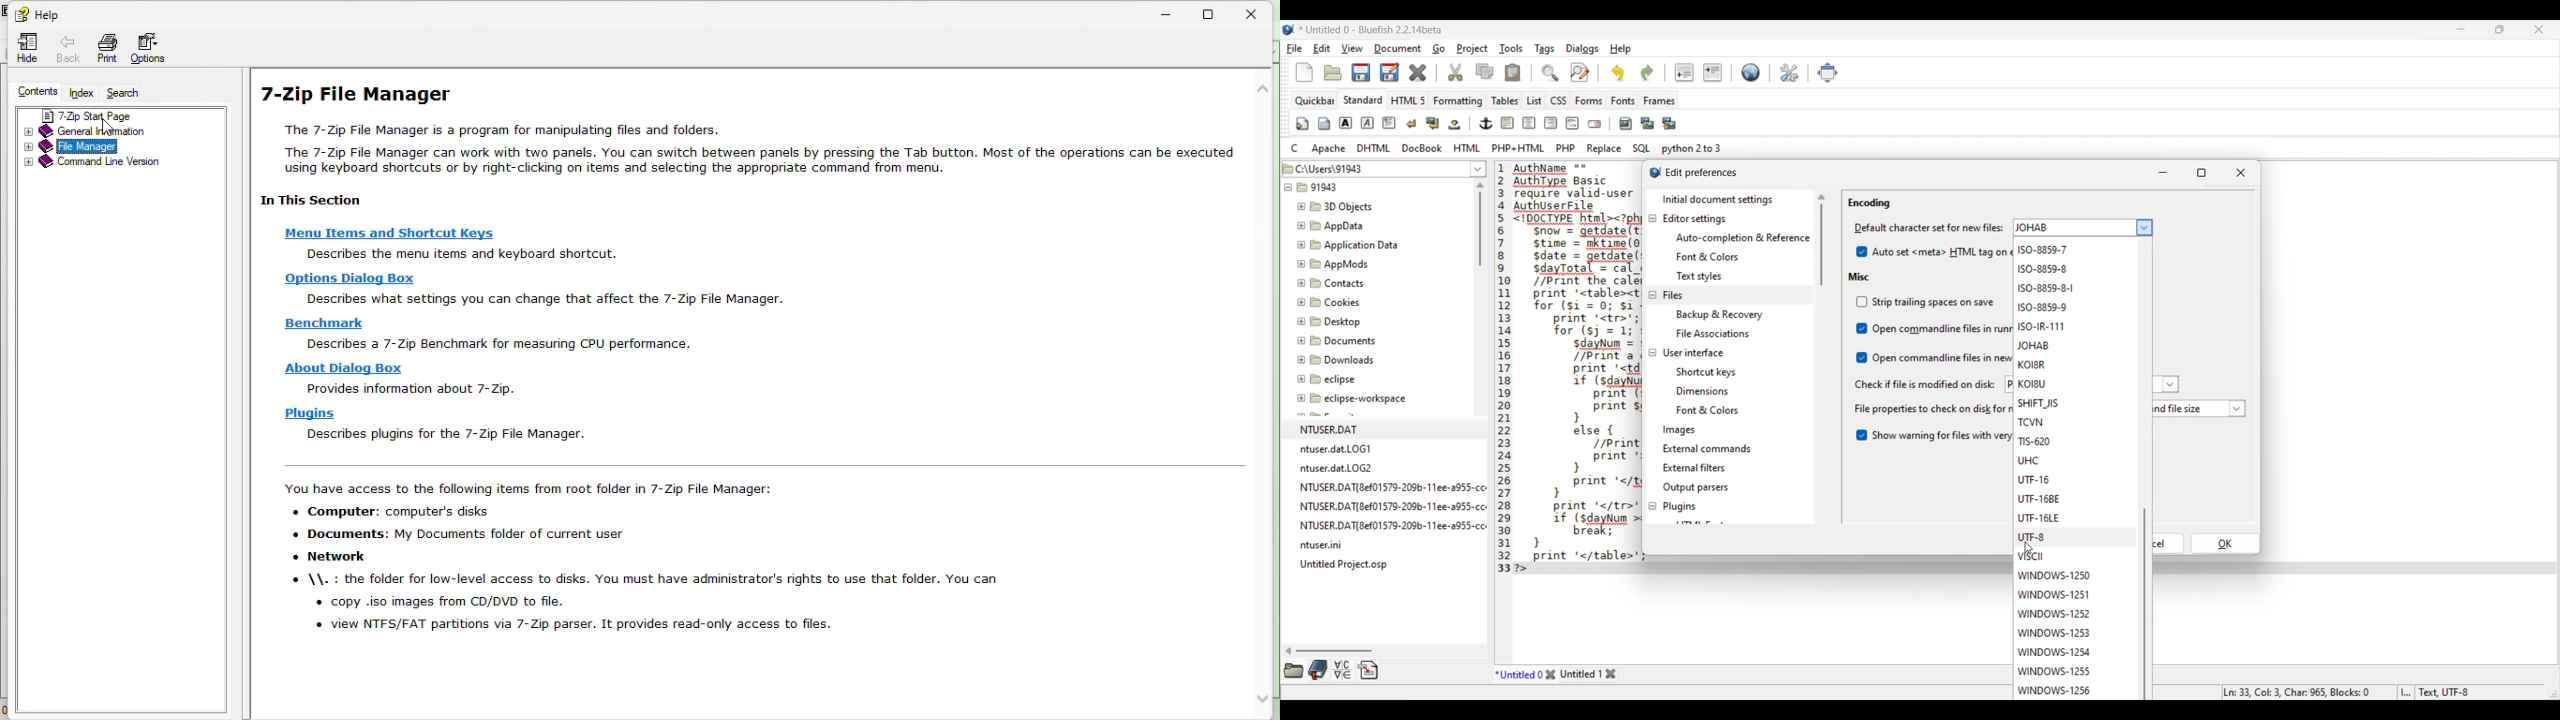  Describe the element at coordinates (2499, 29) in the screenshot. I see `Show in smaller tab` at that location.